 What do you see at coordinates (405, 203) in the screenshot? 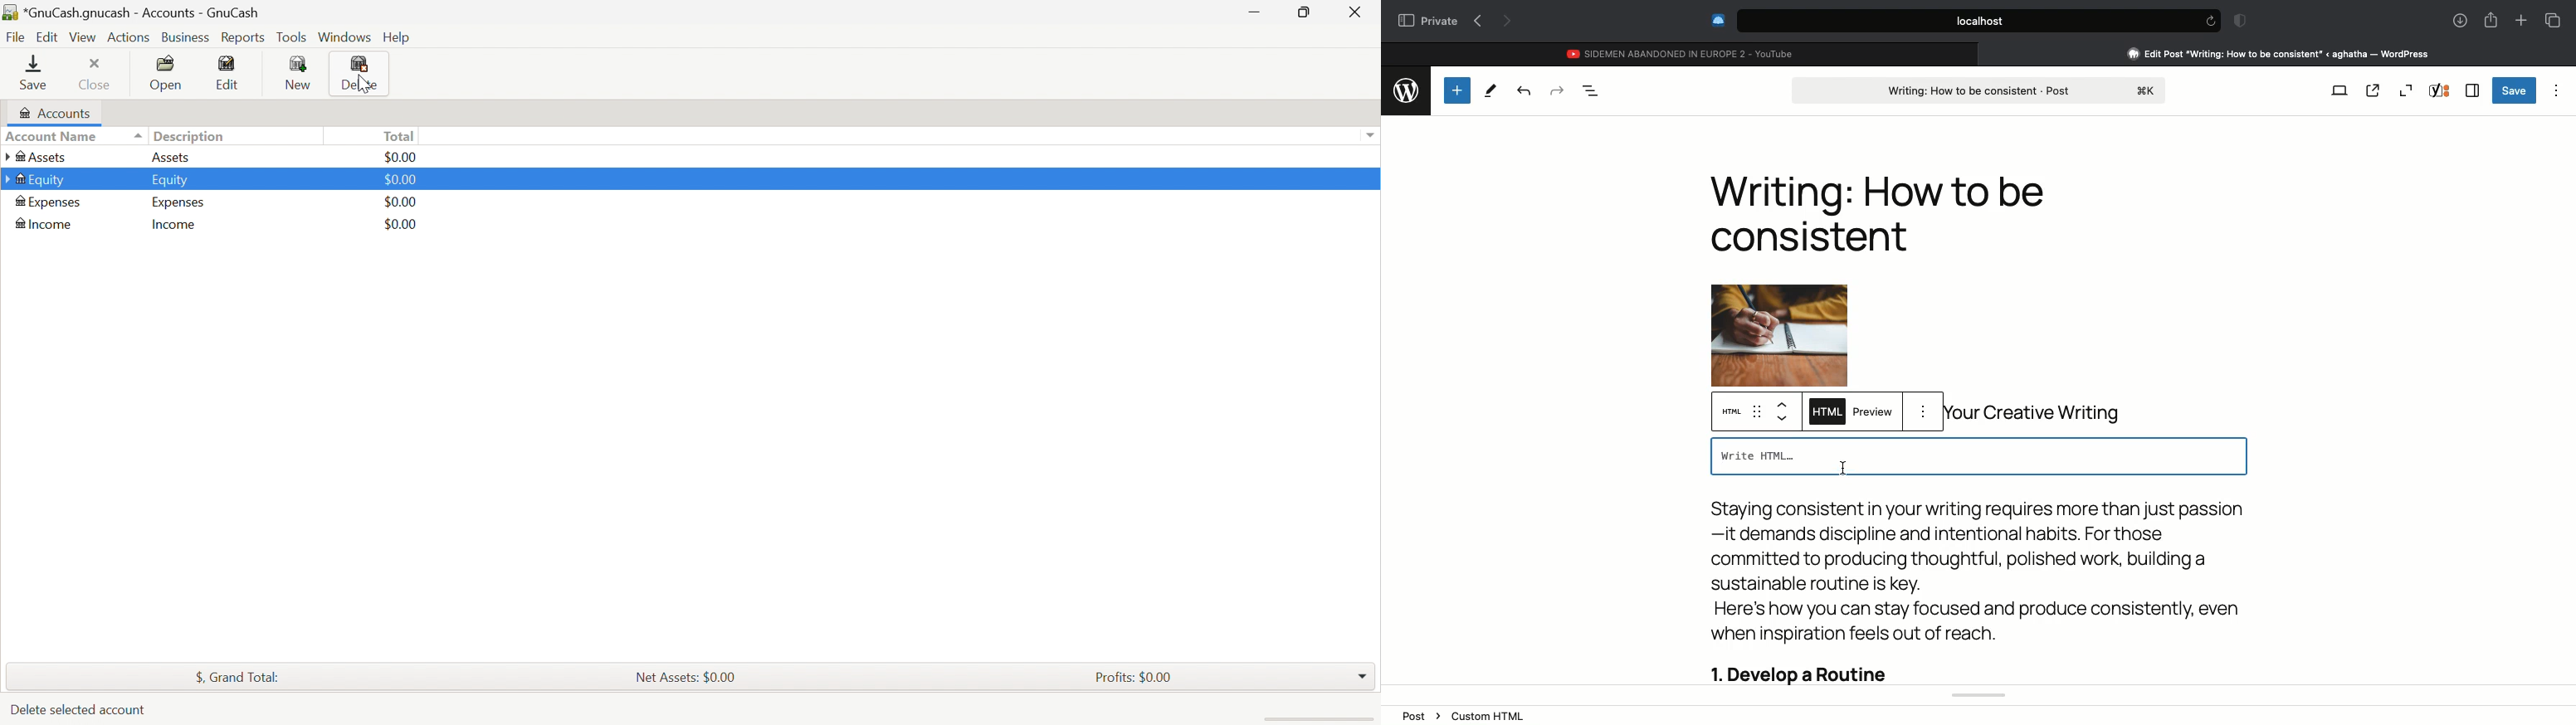
I see `$0.00` at bounding box center [405, 203].